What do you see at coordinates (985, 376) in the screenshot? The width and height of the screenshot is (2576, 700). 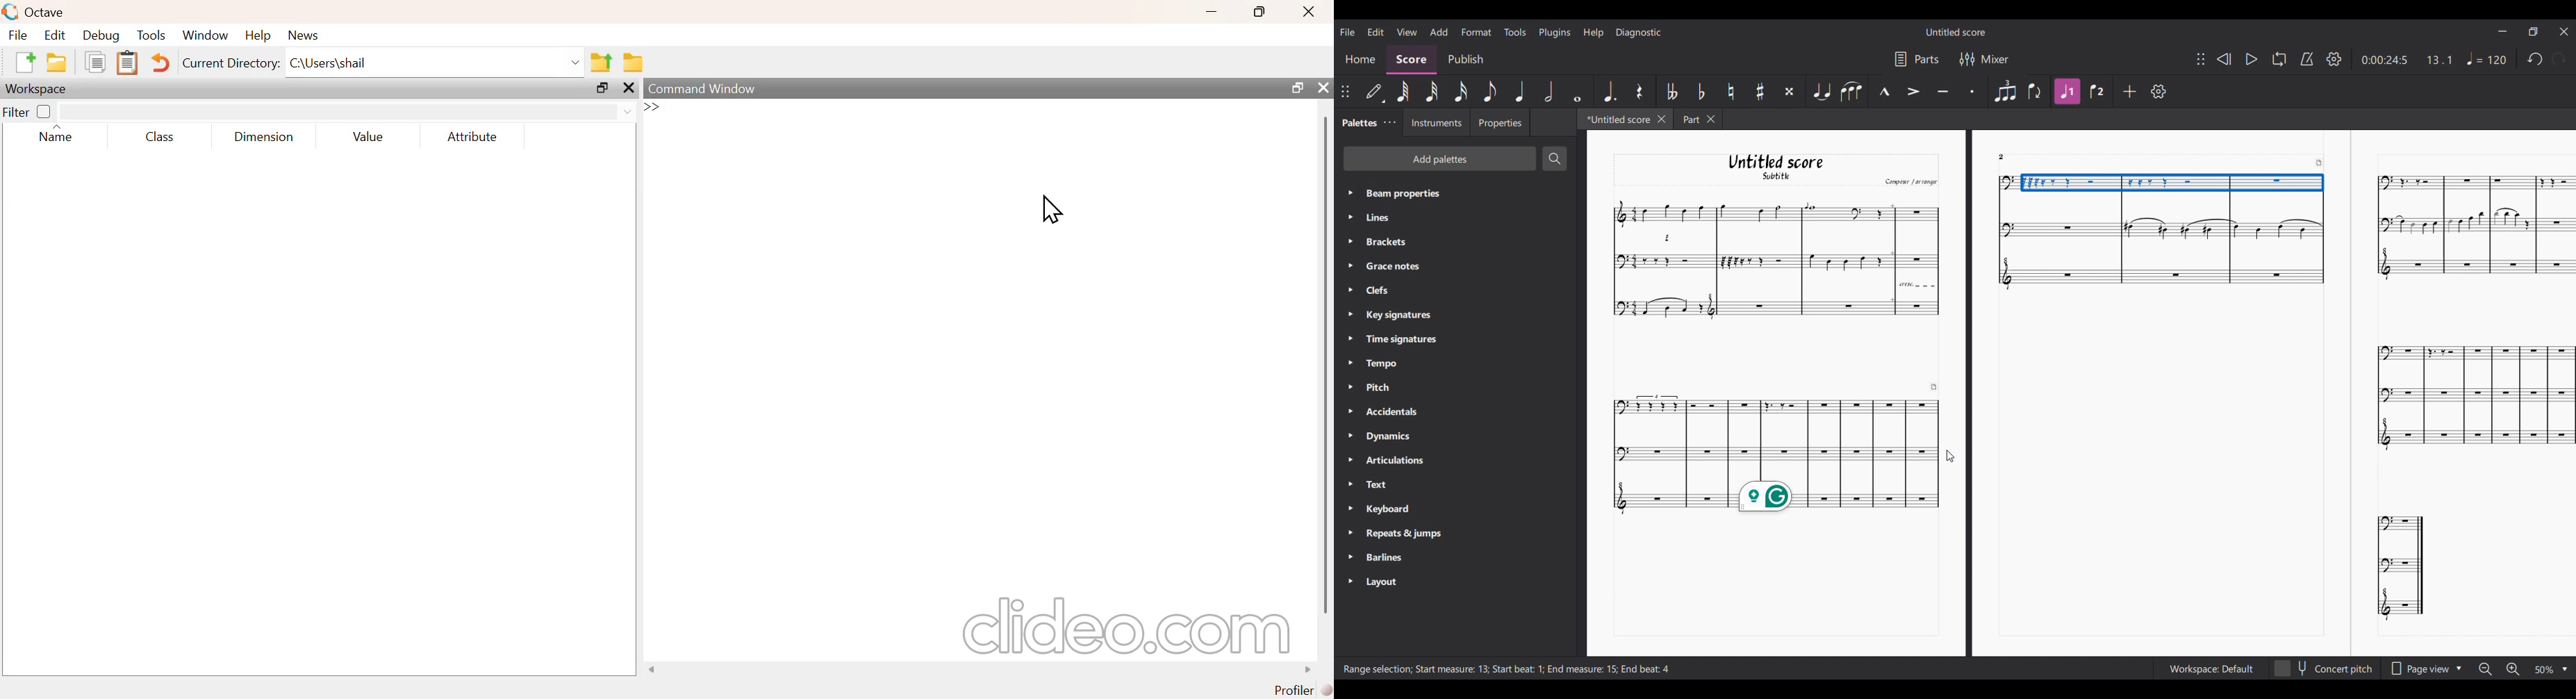 I see `empty area` at bounding box center [985, 376].